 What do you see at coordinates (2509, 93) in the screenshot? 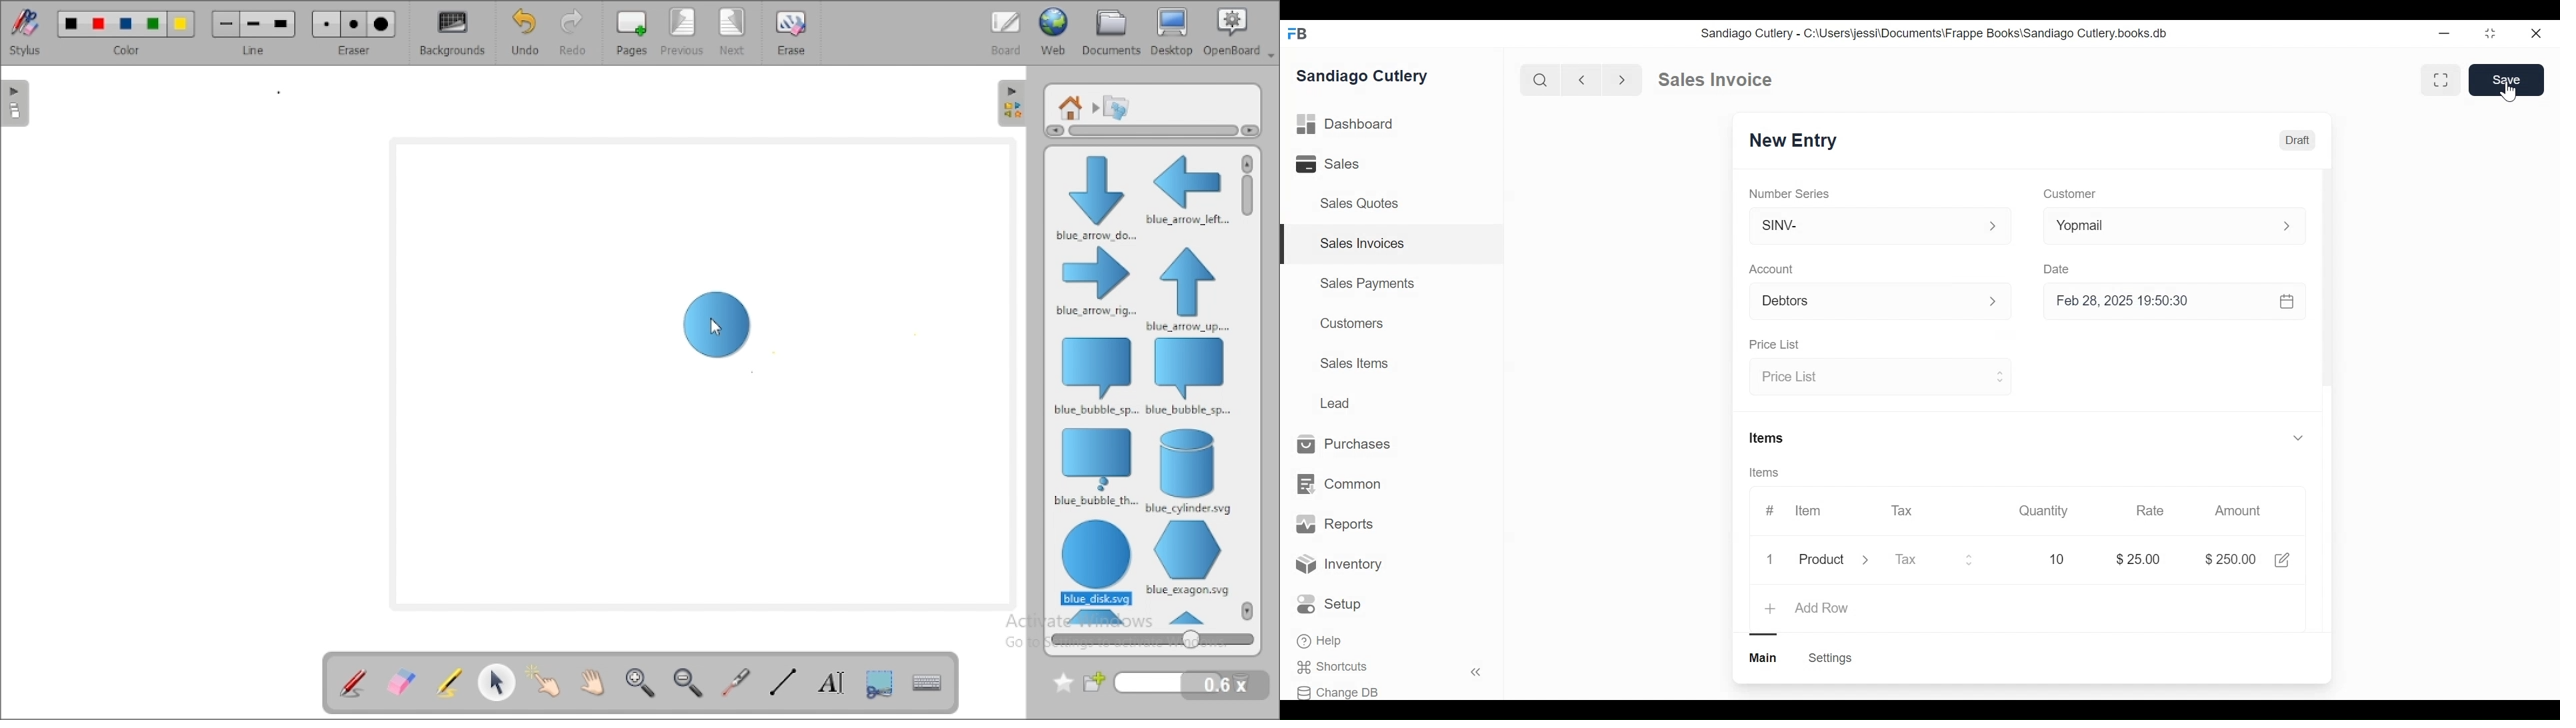
I see `cursor` at bounding box center [2509, 93].